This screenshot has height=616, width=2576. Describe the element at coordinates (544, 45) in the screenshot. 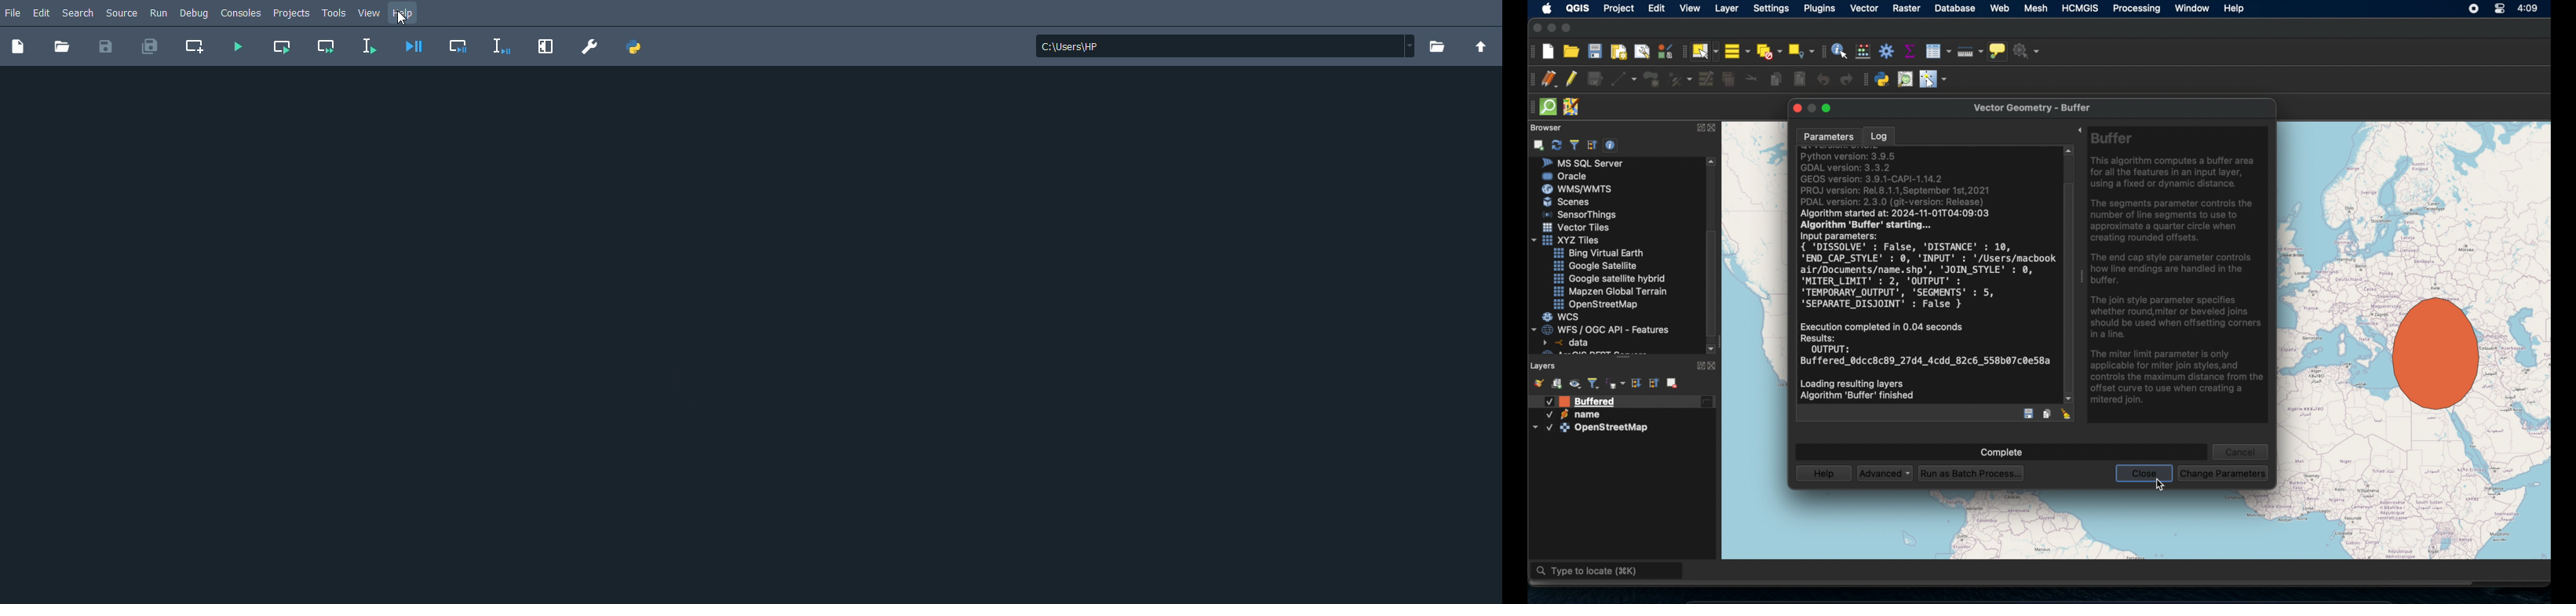

I see `Maximize current pane` at that location.